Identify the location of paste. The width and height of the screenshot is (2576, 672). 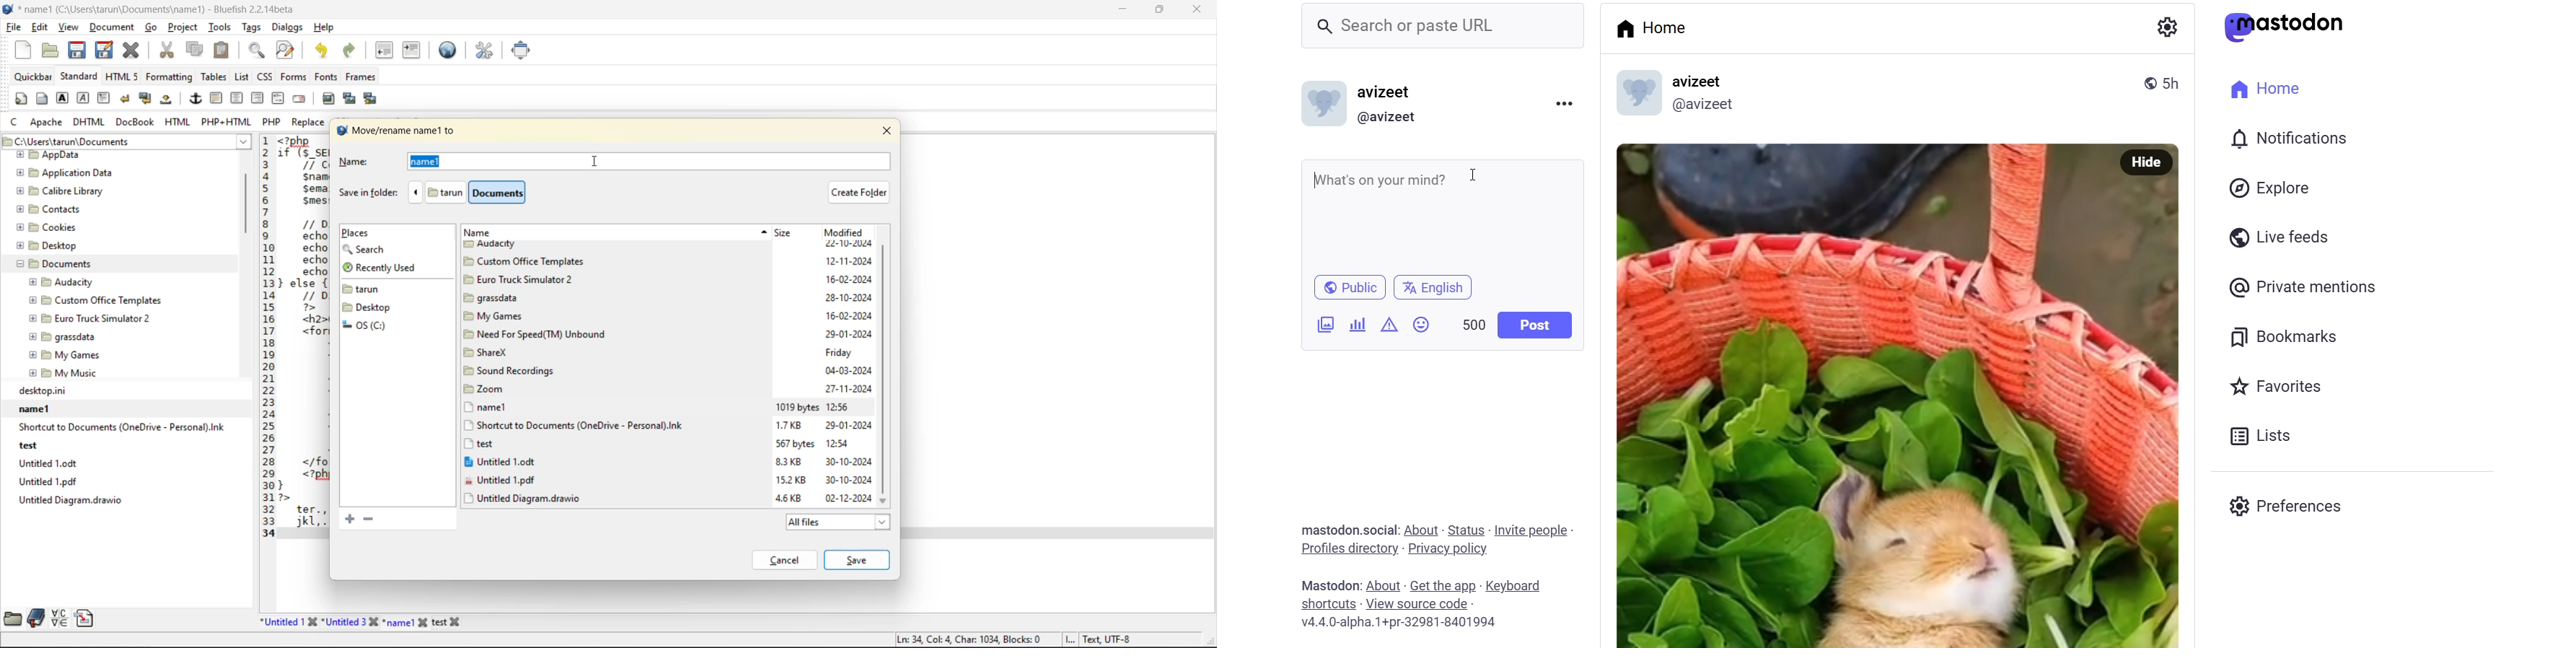
(225, 51).